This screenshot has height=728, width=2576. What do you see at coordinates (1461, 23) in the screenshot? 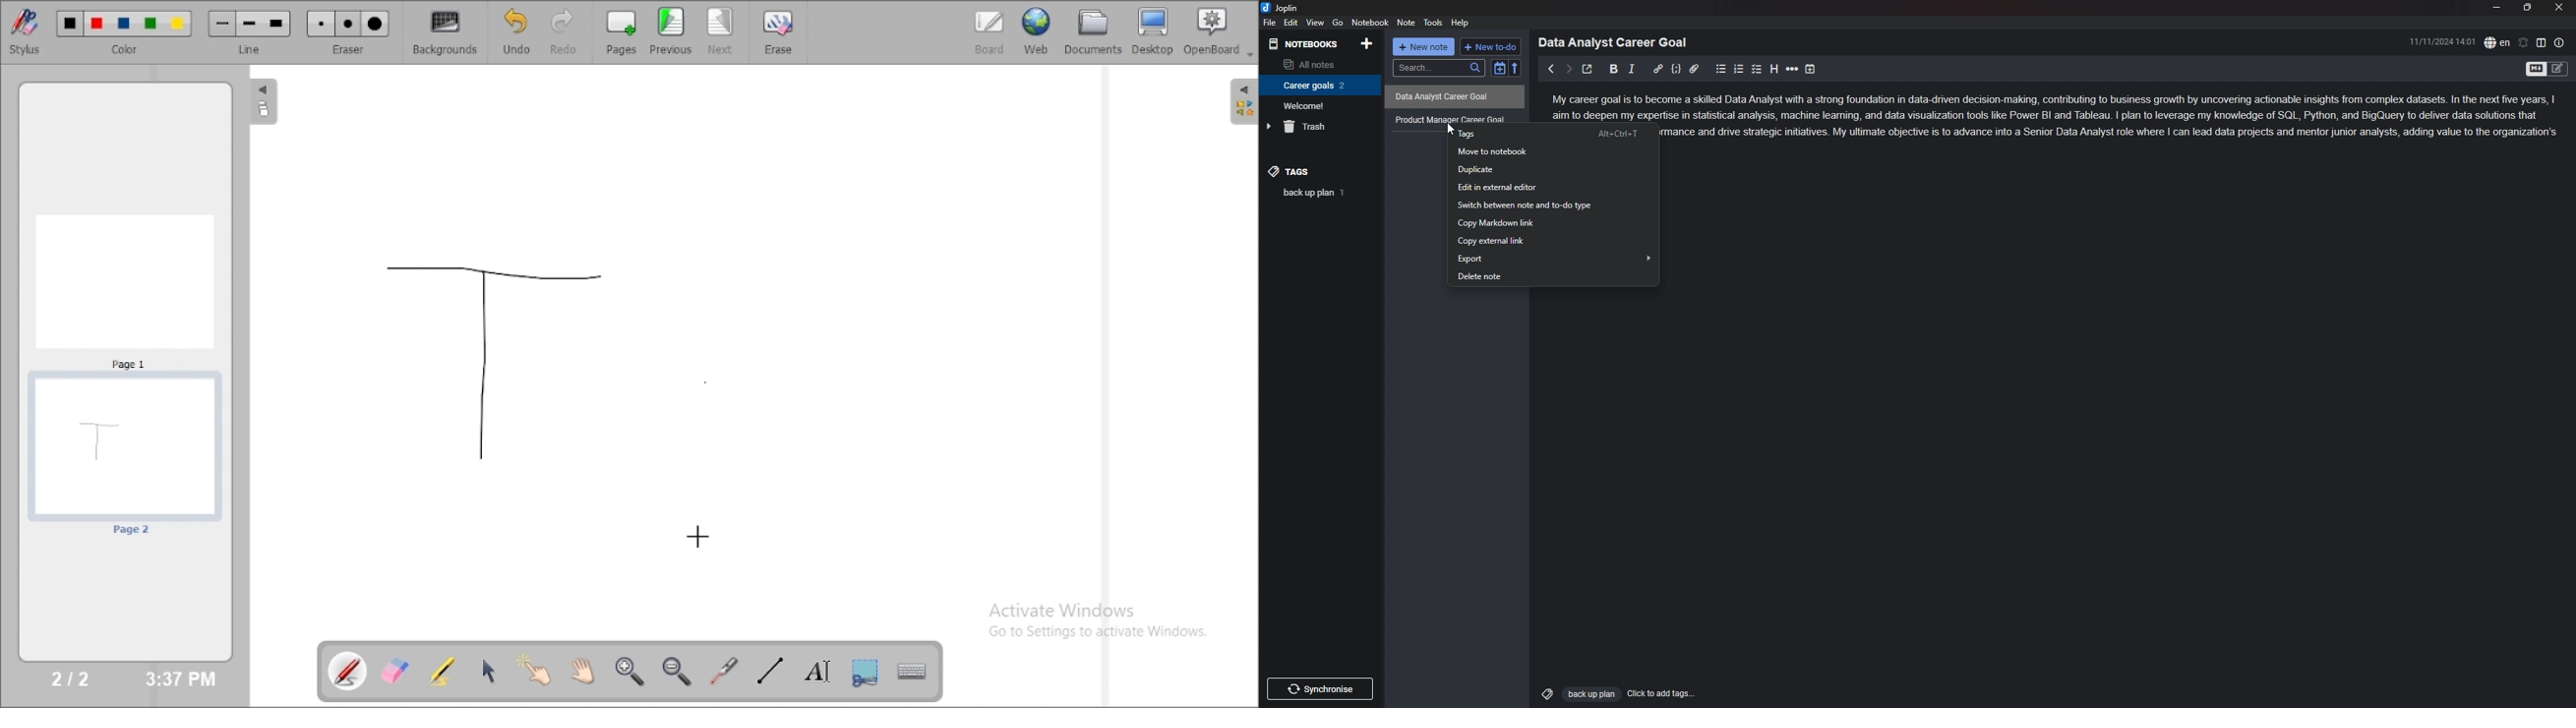
I see `help` at bounding box center [1461, 23].